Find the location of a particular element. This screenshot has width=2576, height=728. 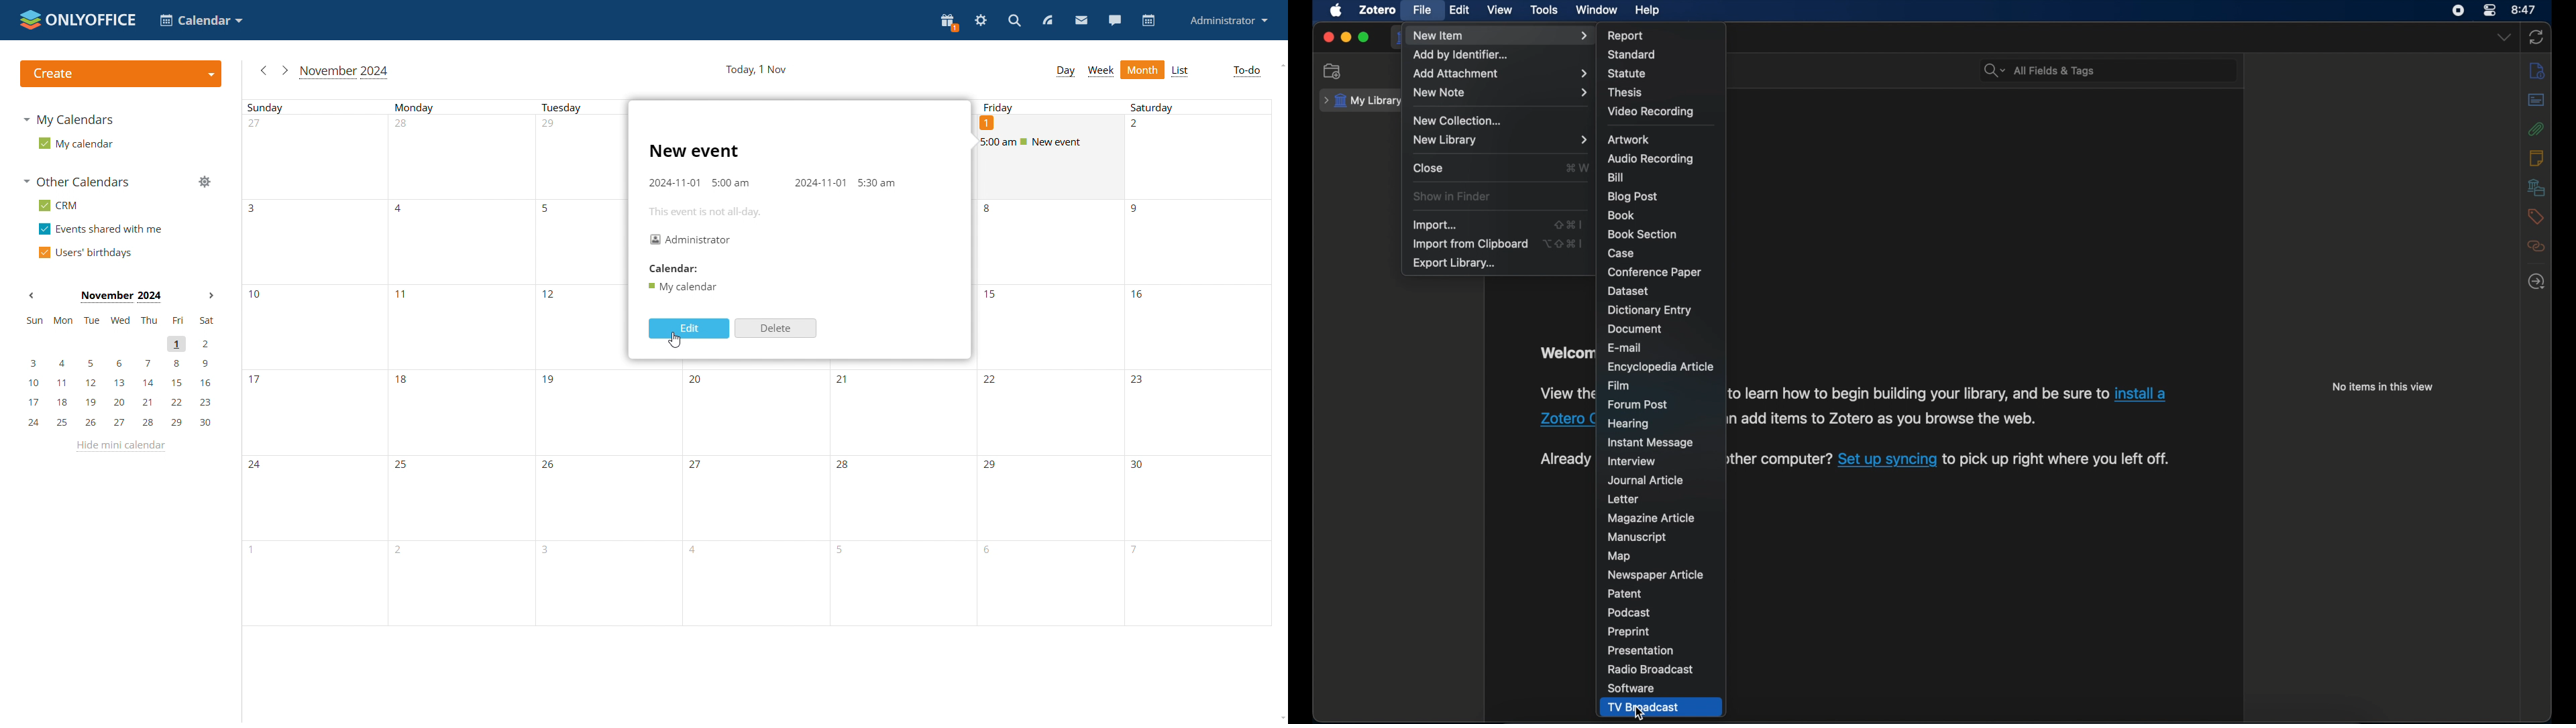

event end date is located at coordinates (820, 184).